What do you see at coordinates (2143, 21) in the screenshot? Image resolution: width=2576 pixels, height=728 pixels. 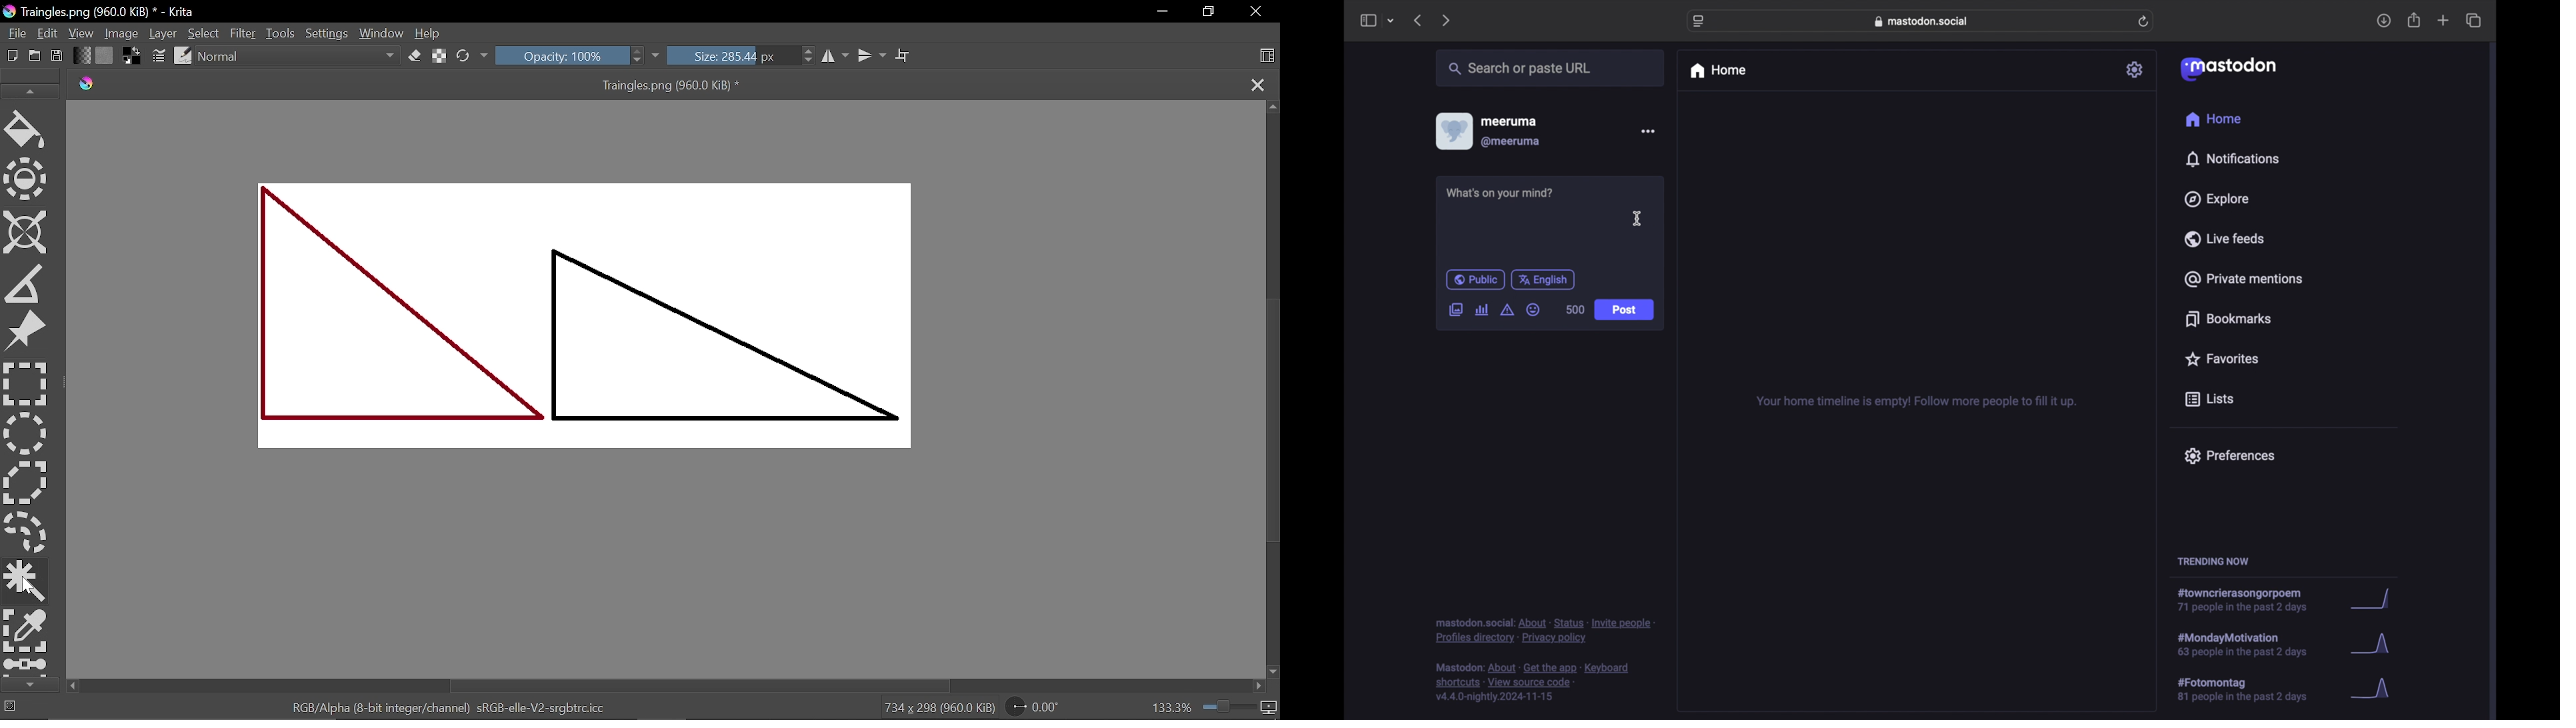 I see `refresh` at bounding box center [2143, 21].